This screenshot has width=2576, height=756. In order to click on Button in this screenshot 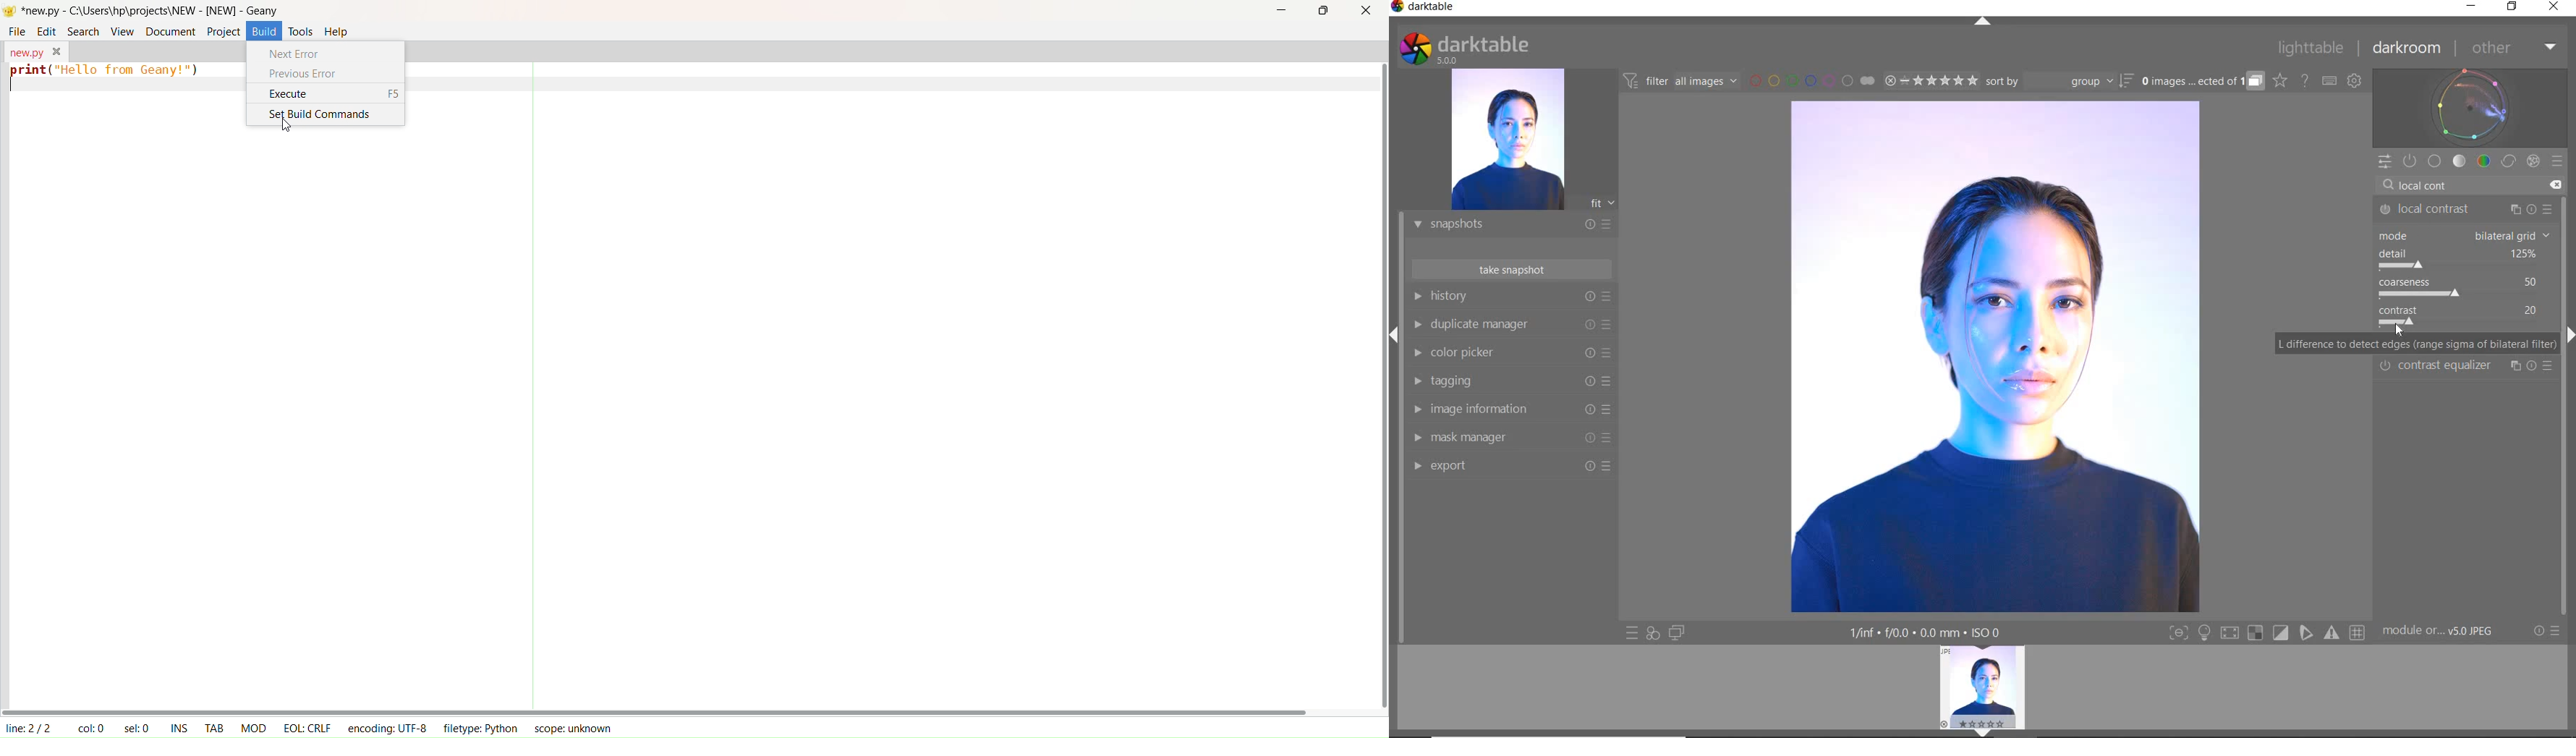, I will do `click(2205, 634)`.